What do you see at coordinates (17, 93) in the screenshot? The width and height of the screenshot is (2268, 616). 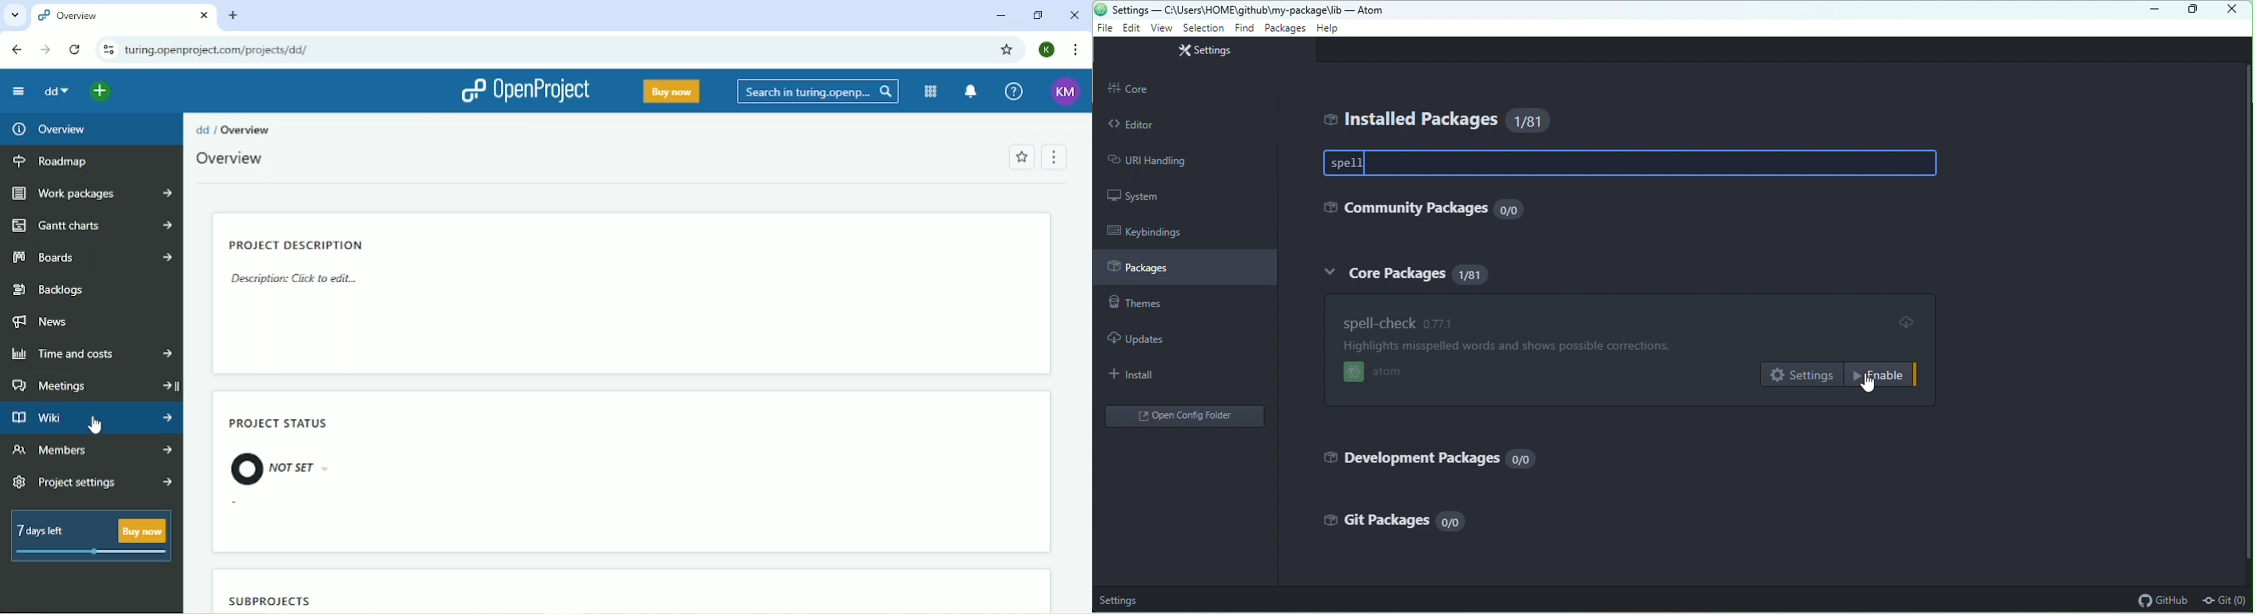 I see `Collapse project menu` at bounding box center [17, 93].